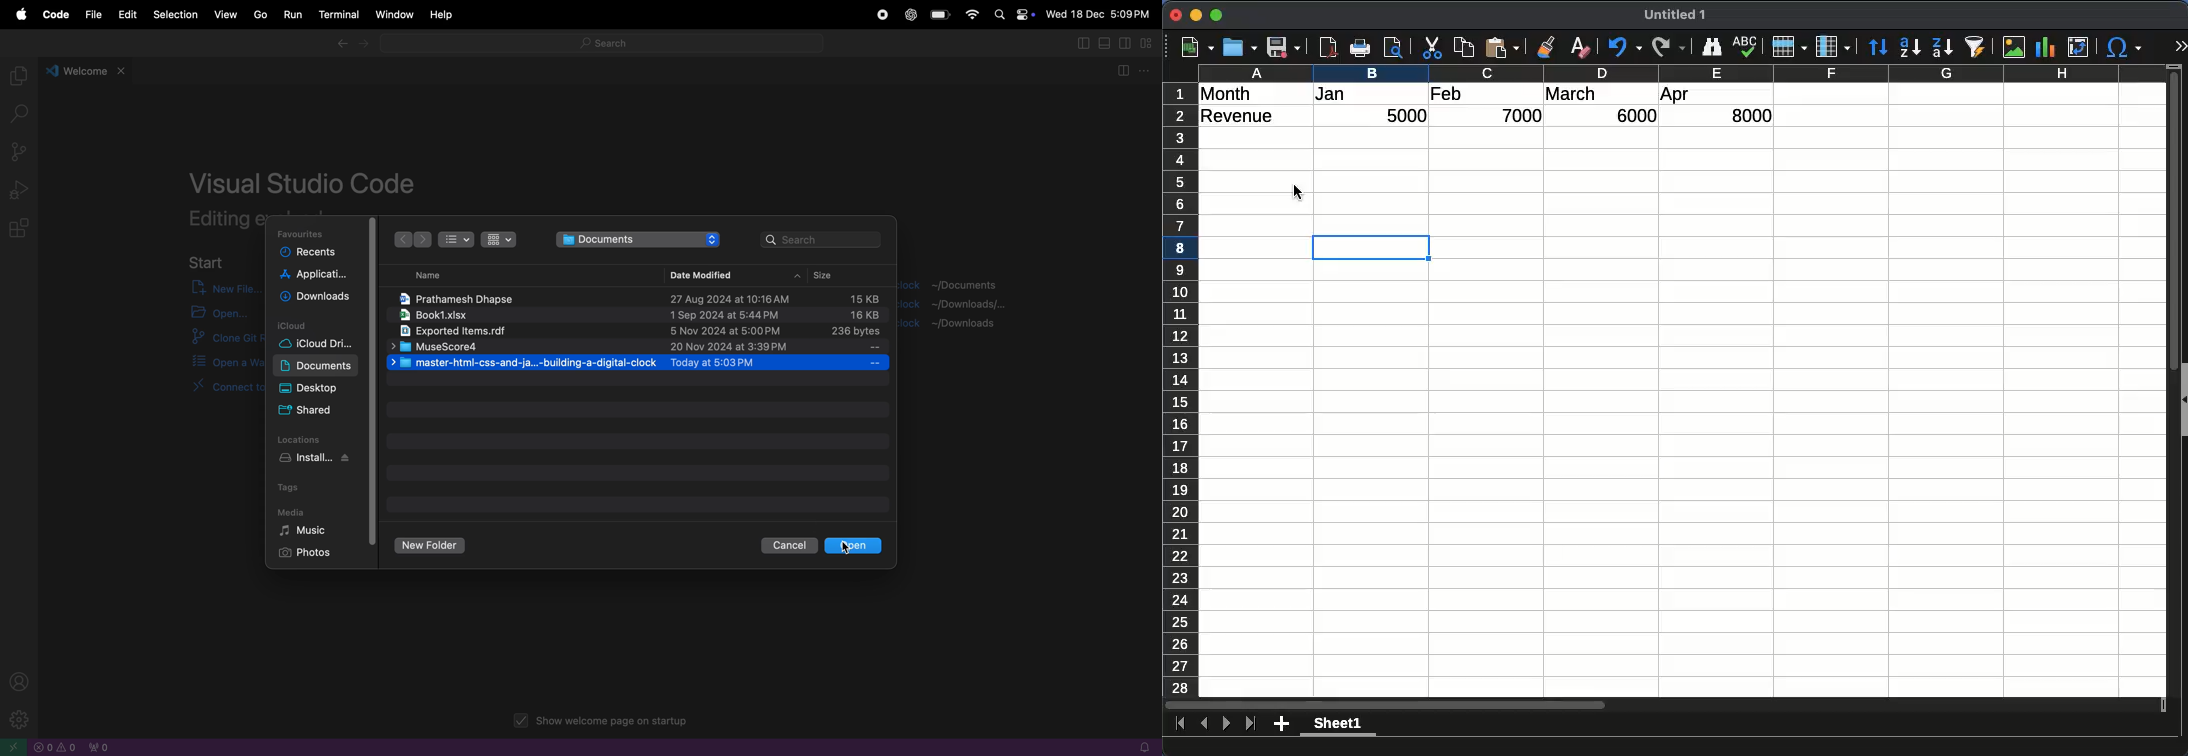 Image resolution: width=2212 pixels, height=756 pixels. Describe the element at coordinates (1502, 47) in the screenshot. I see `paste` at that location.